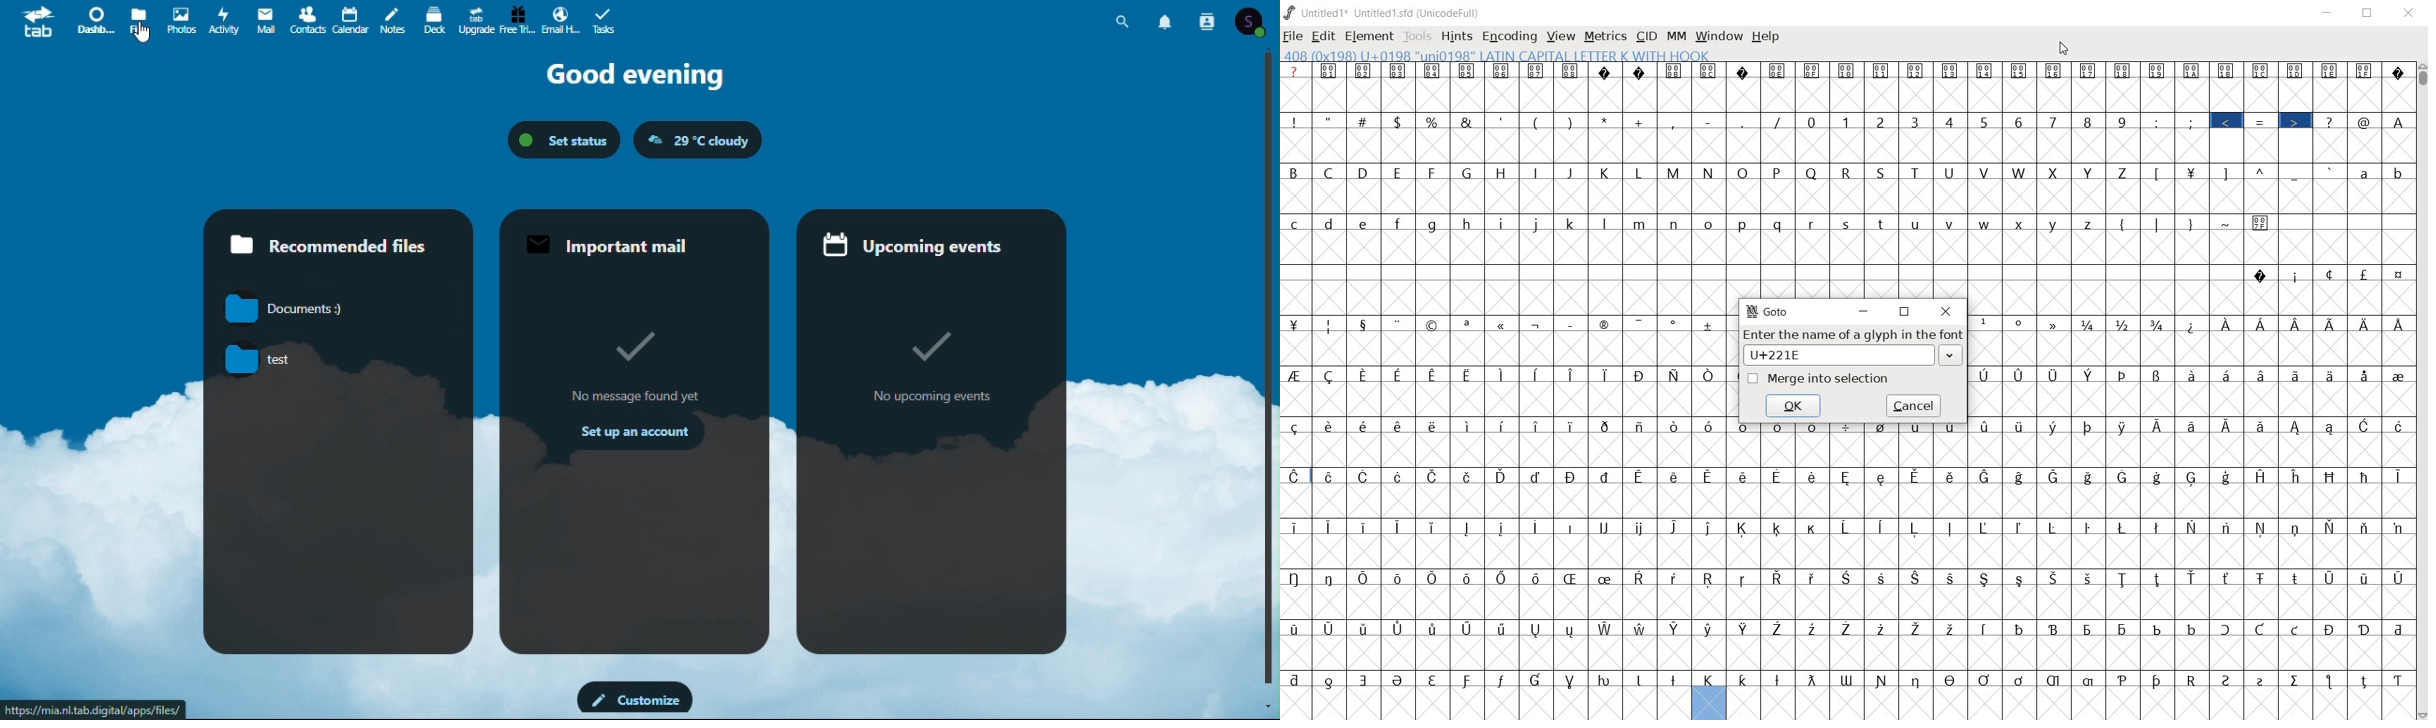  I want to click on Calendar, so click(353, 21).